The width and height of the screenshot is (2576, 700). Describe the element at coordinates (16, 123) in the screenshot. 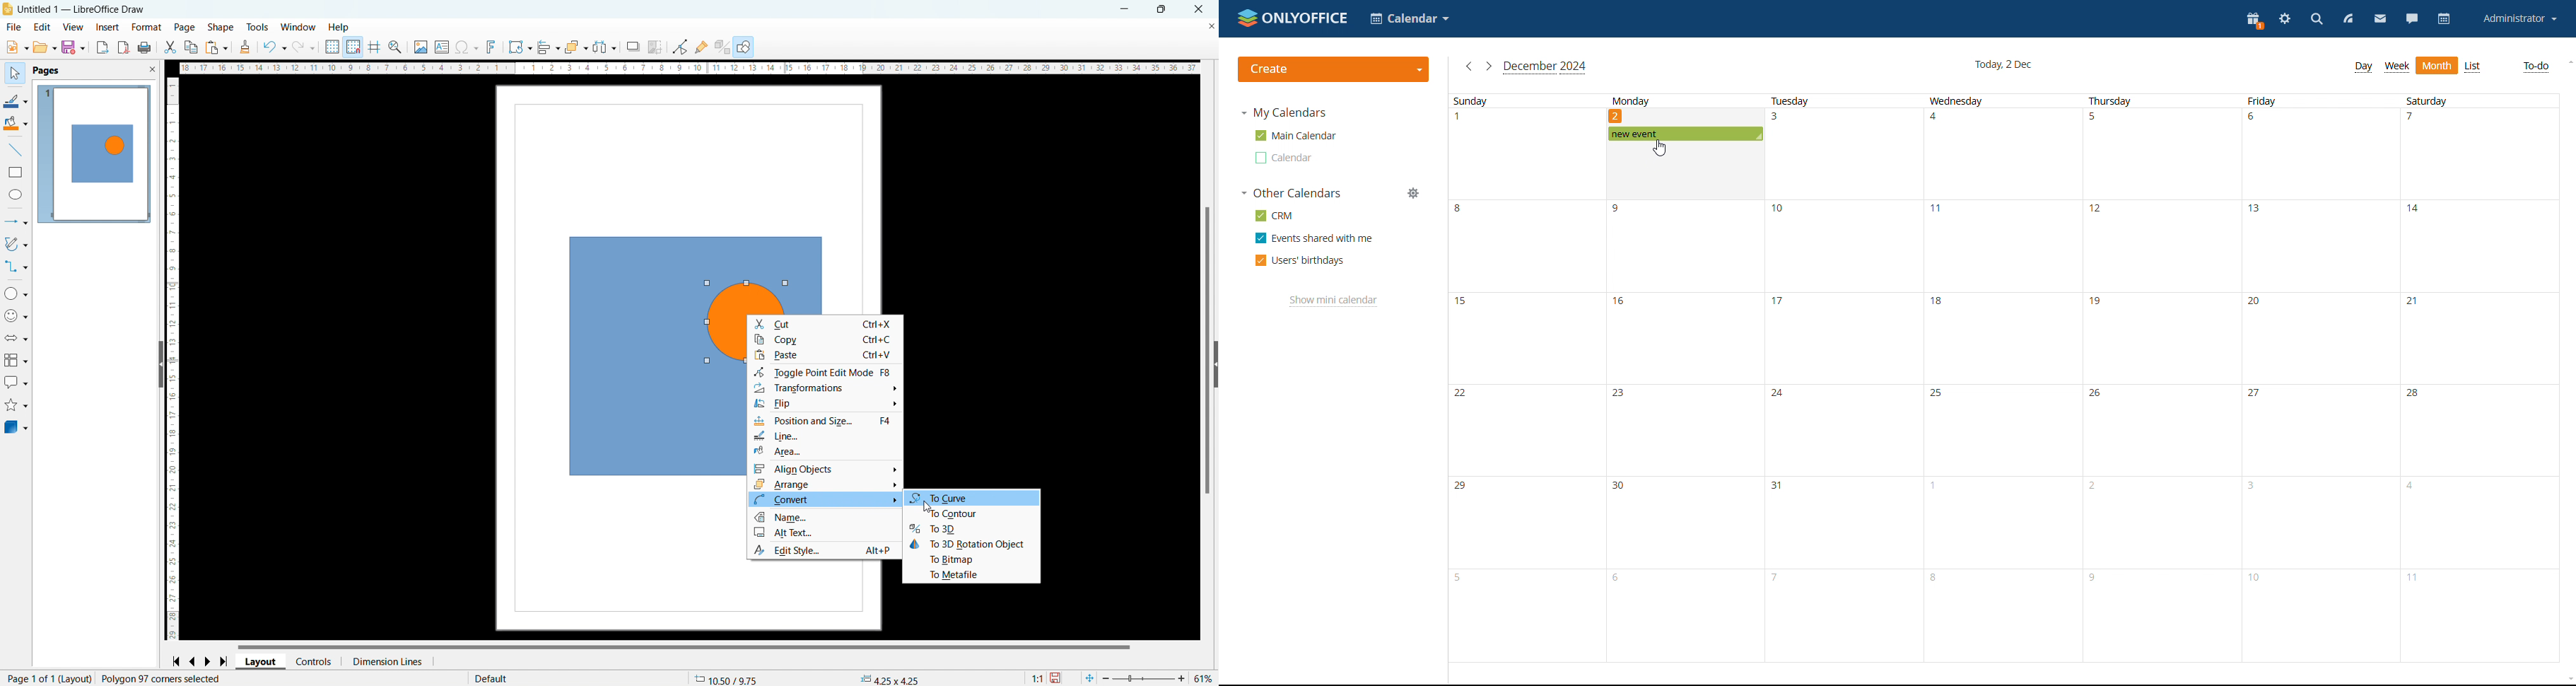

I see `fill color` at that location.